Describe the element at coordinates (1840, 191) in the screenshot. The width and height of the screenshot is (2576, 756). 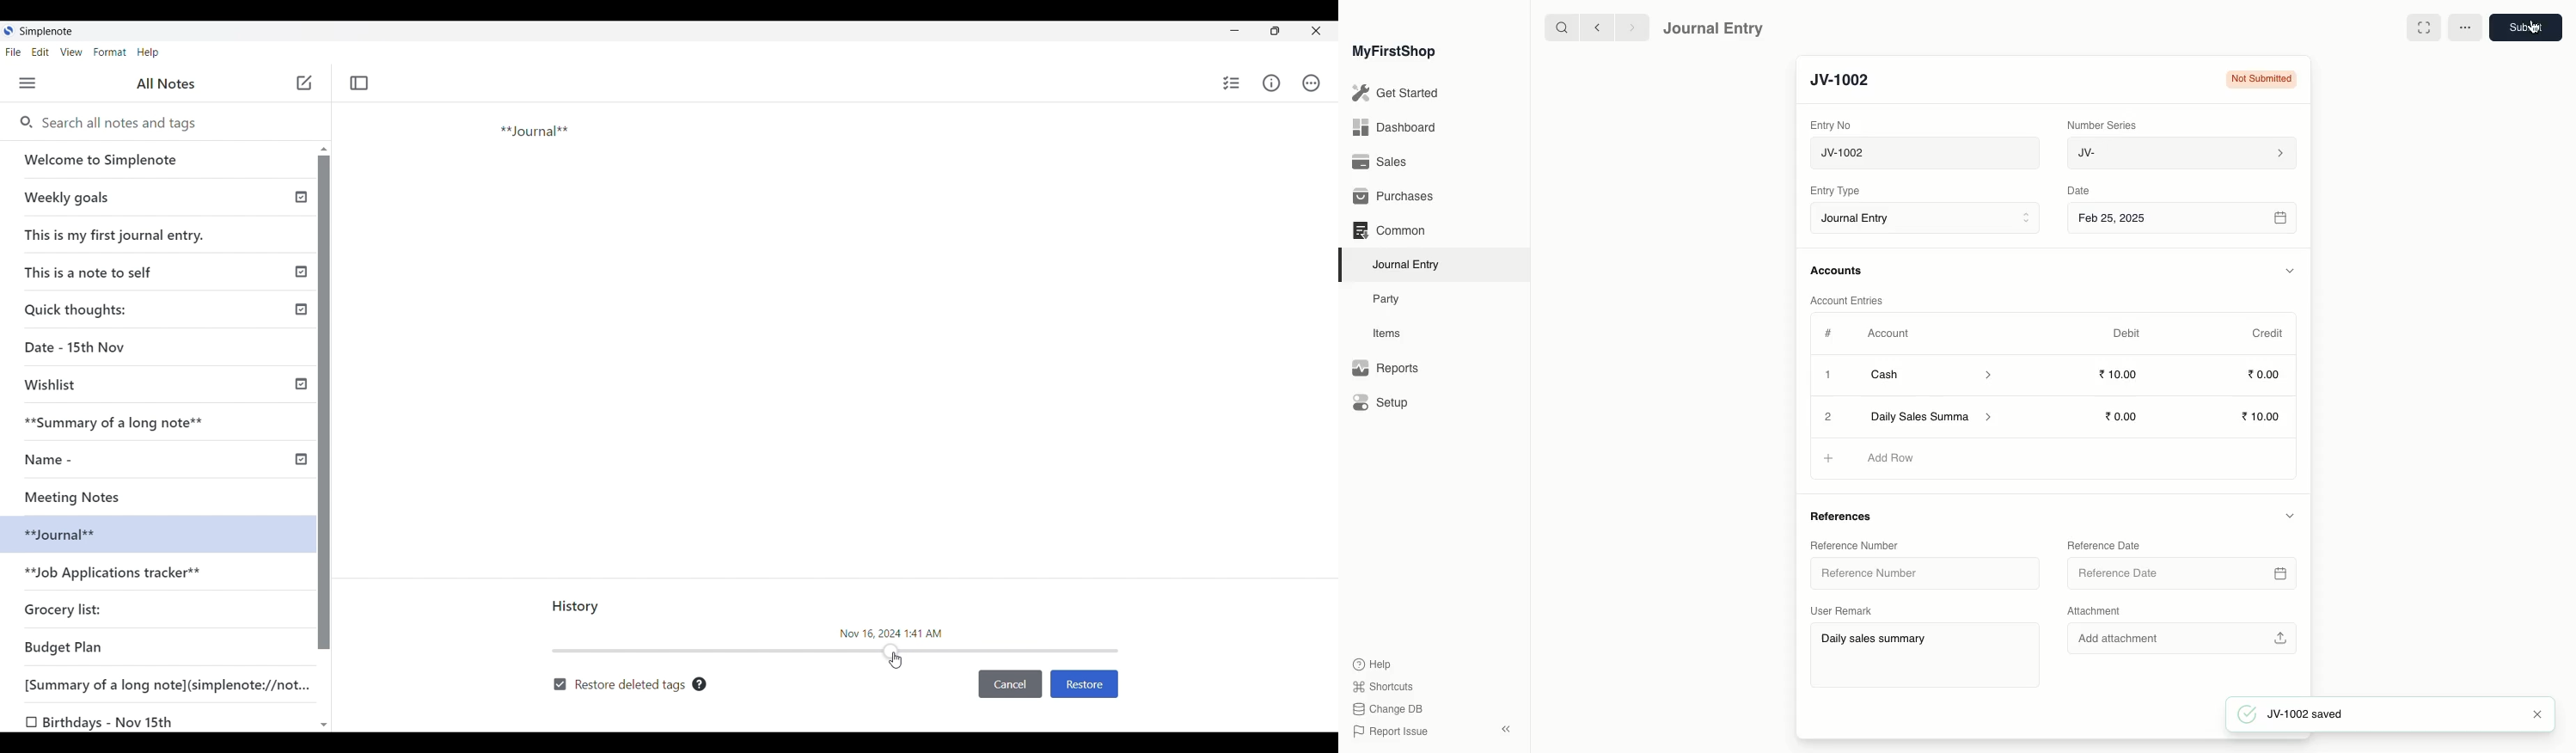
I see `Entry Type` at that location.